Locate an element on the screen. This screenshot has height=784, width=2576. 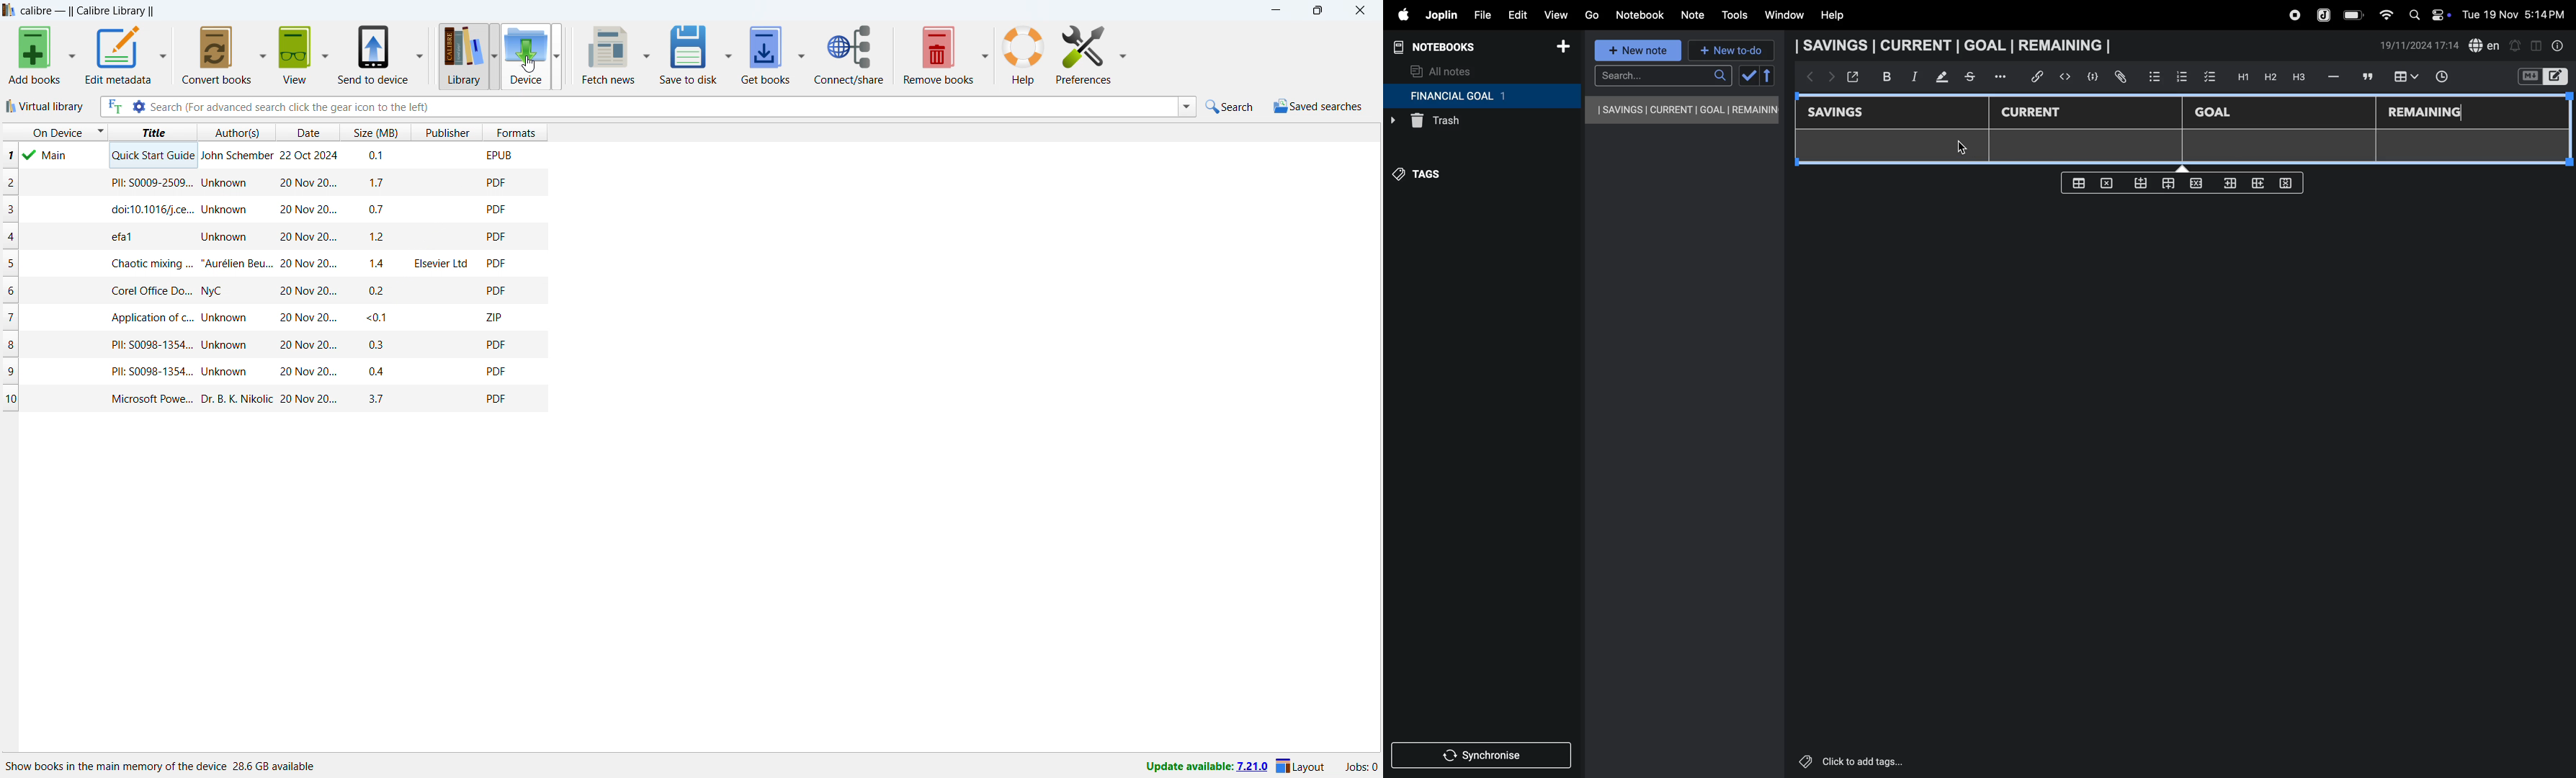
remove books is located at coordinates (938, 53).